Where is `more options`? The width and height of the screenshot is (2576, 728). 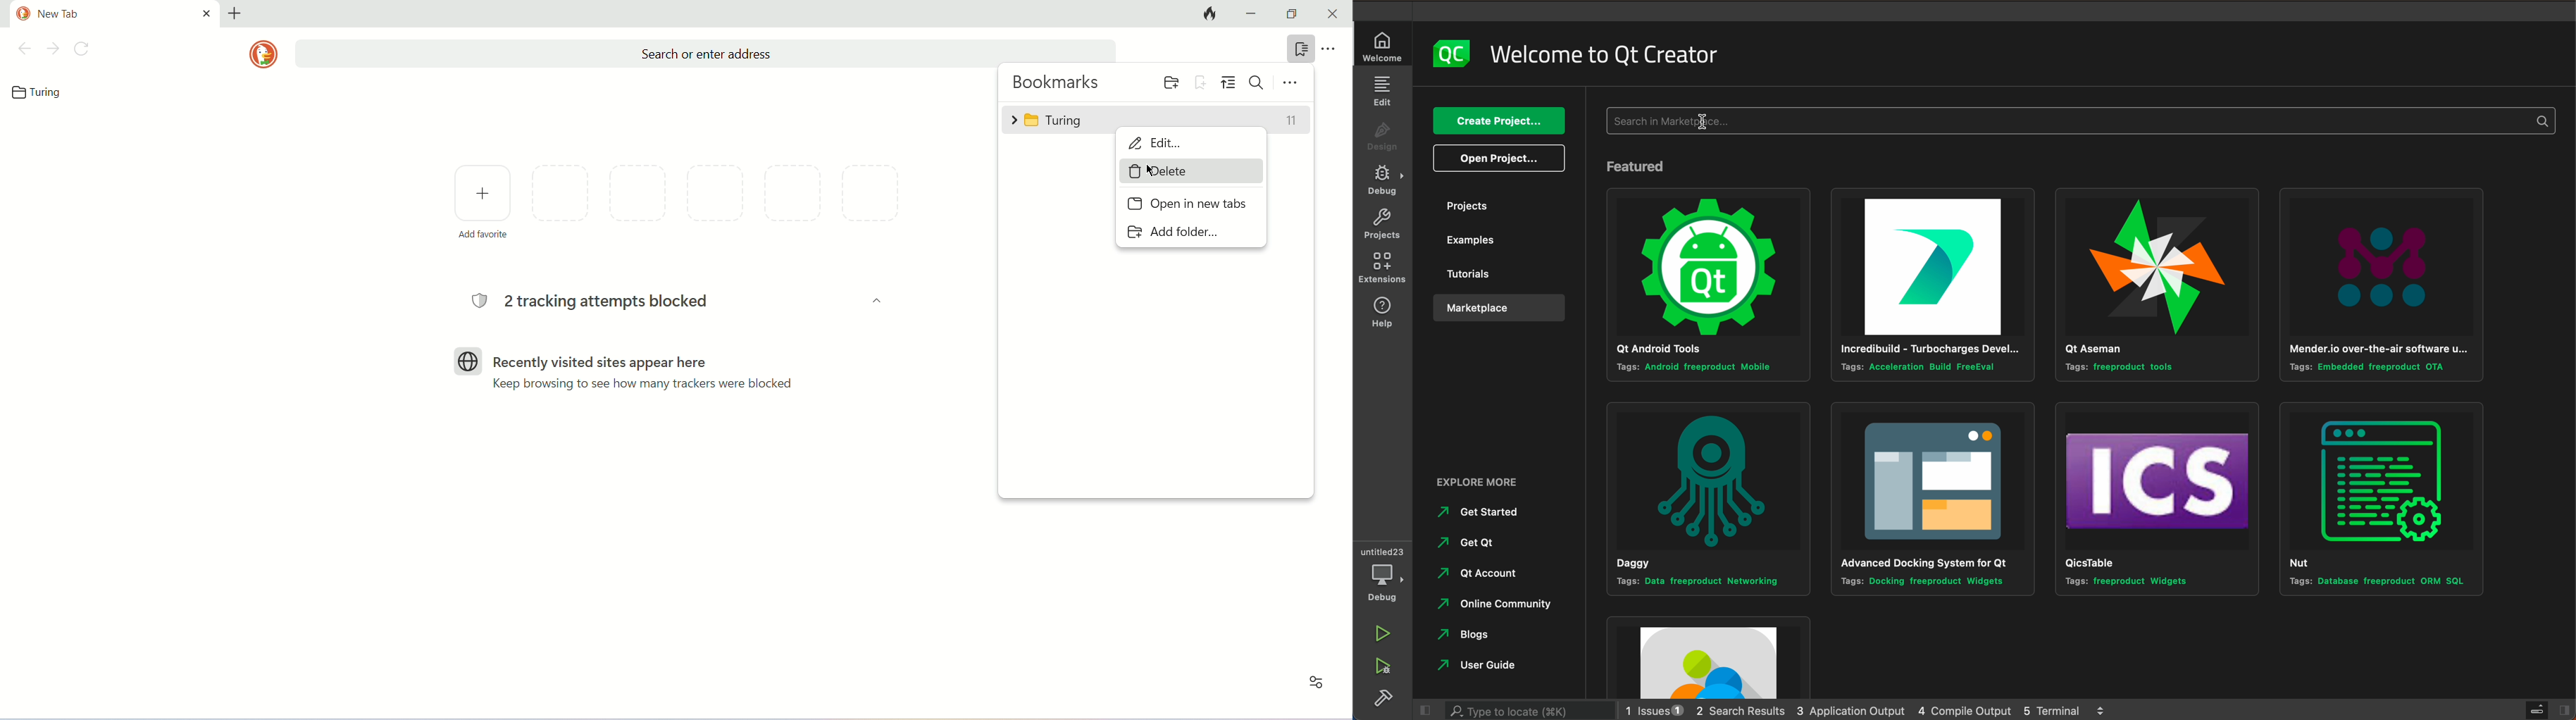
more options is located at coordinates (1331, 49).